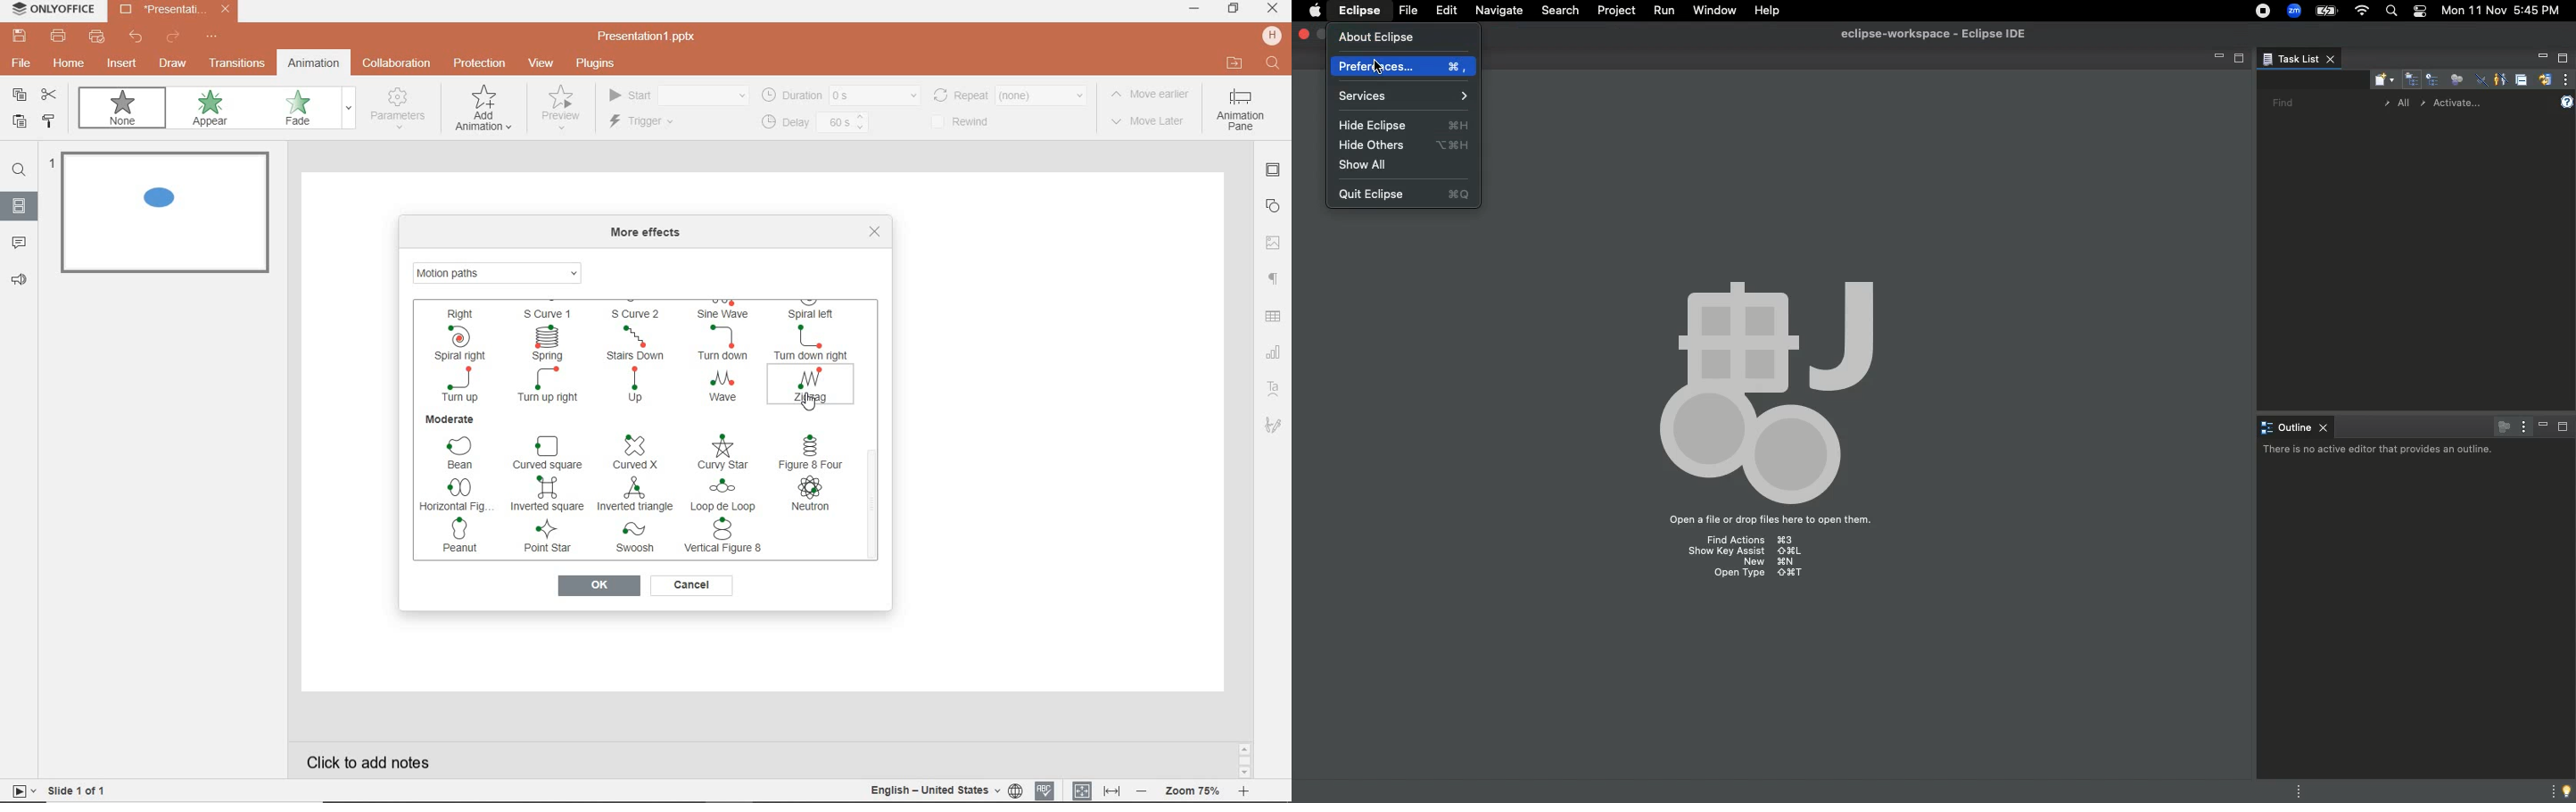  Describe the element at coordinates (19, 172) in the screenshot. I see `find` at that location.